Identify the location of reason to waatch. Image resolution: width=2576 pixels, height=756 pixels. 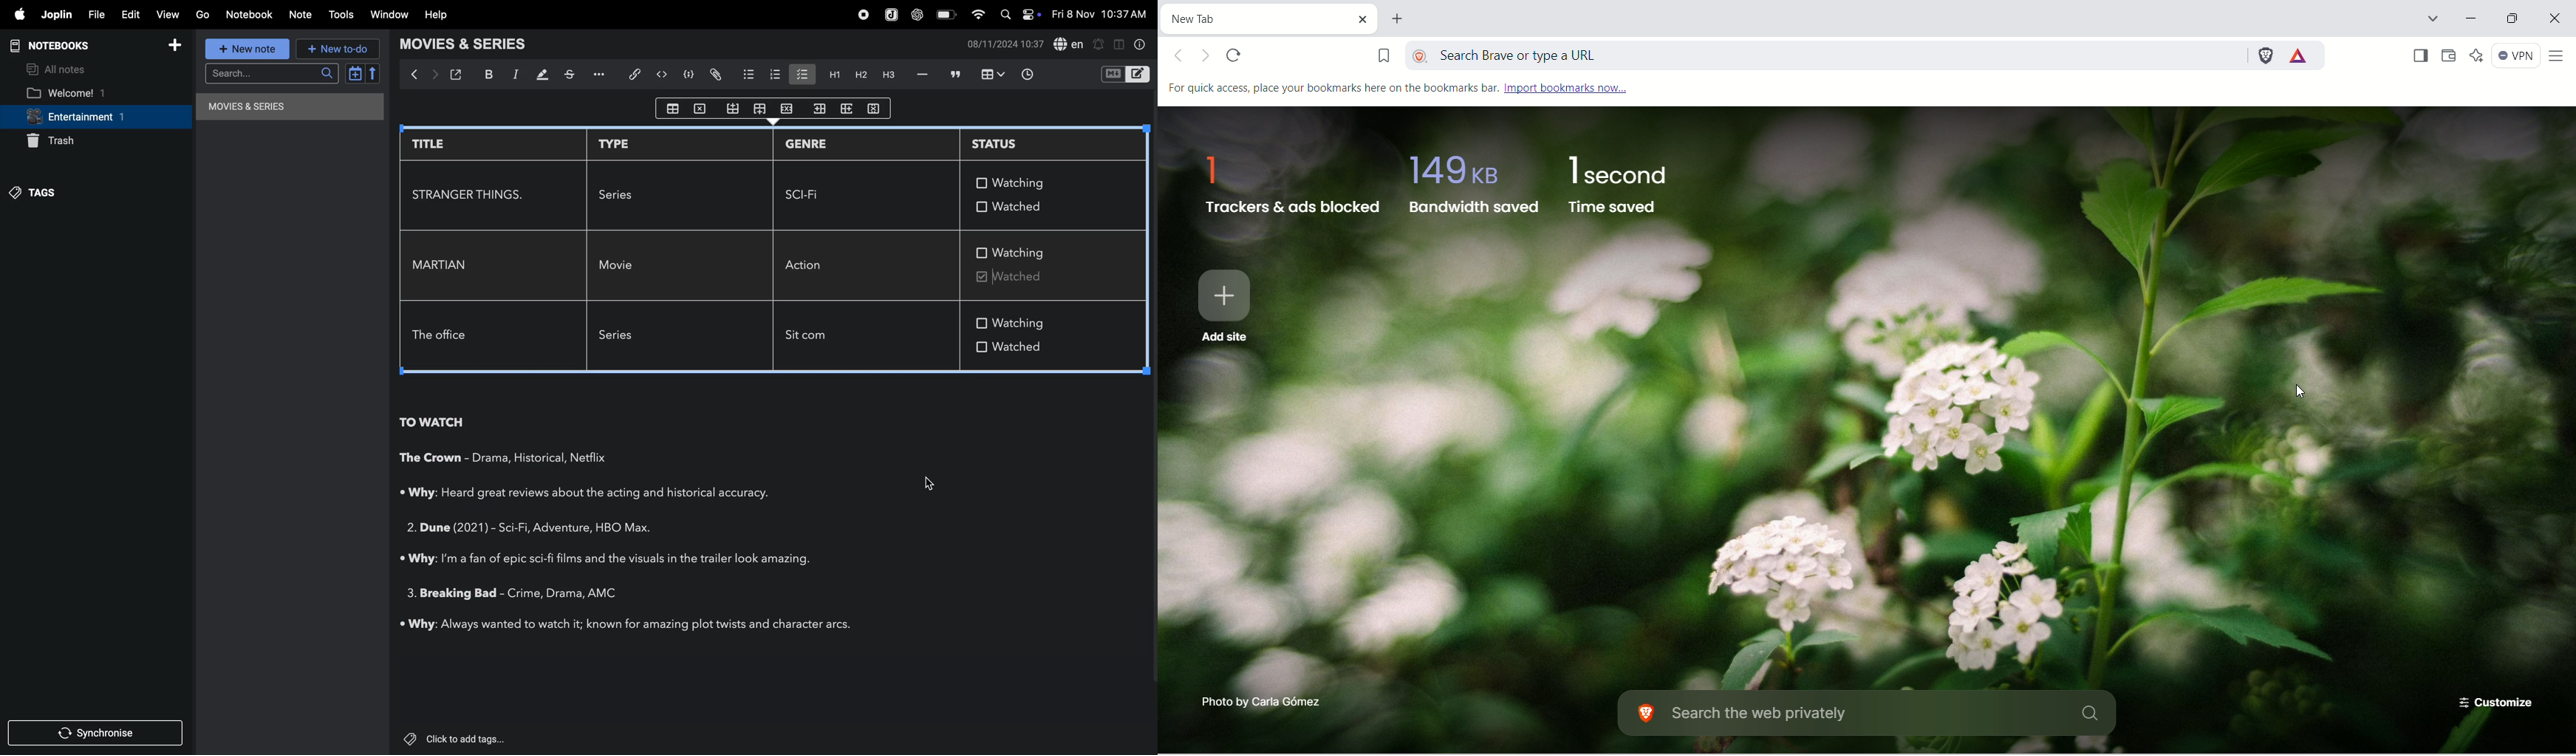
(610, 558).